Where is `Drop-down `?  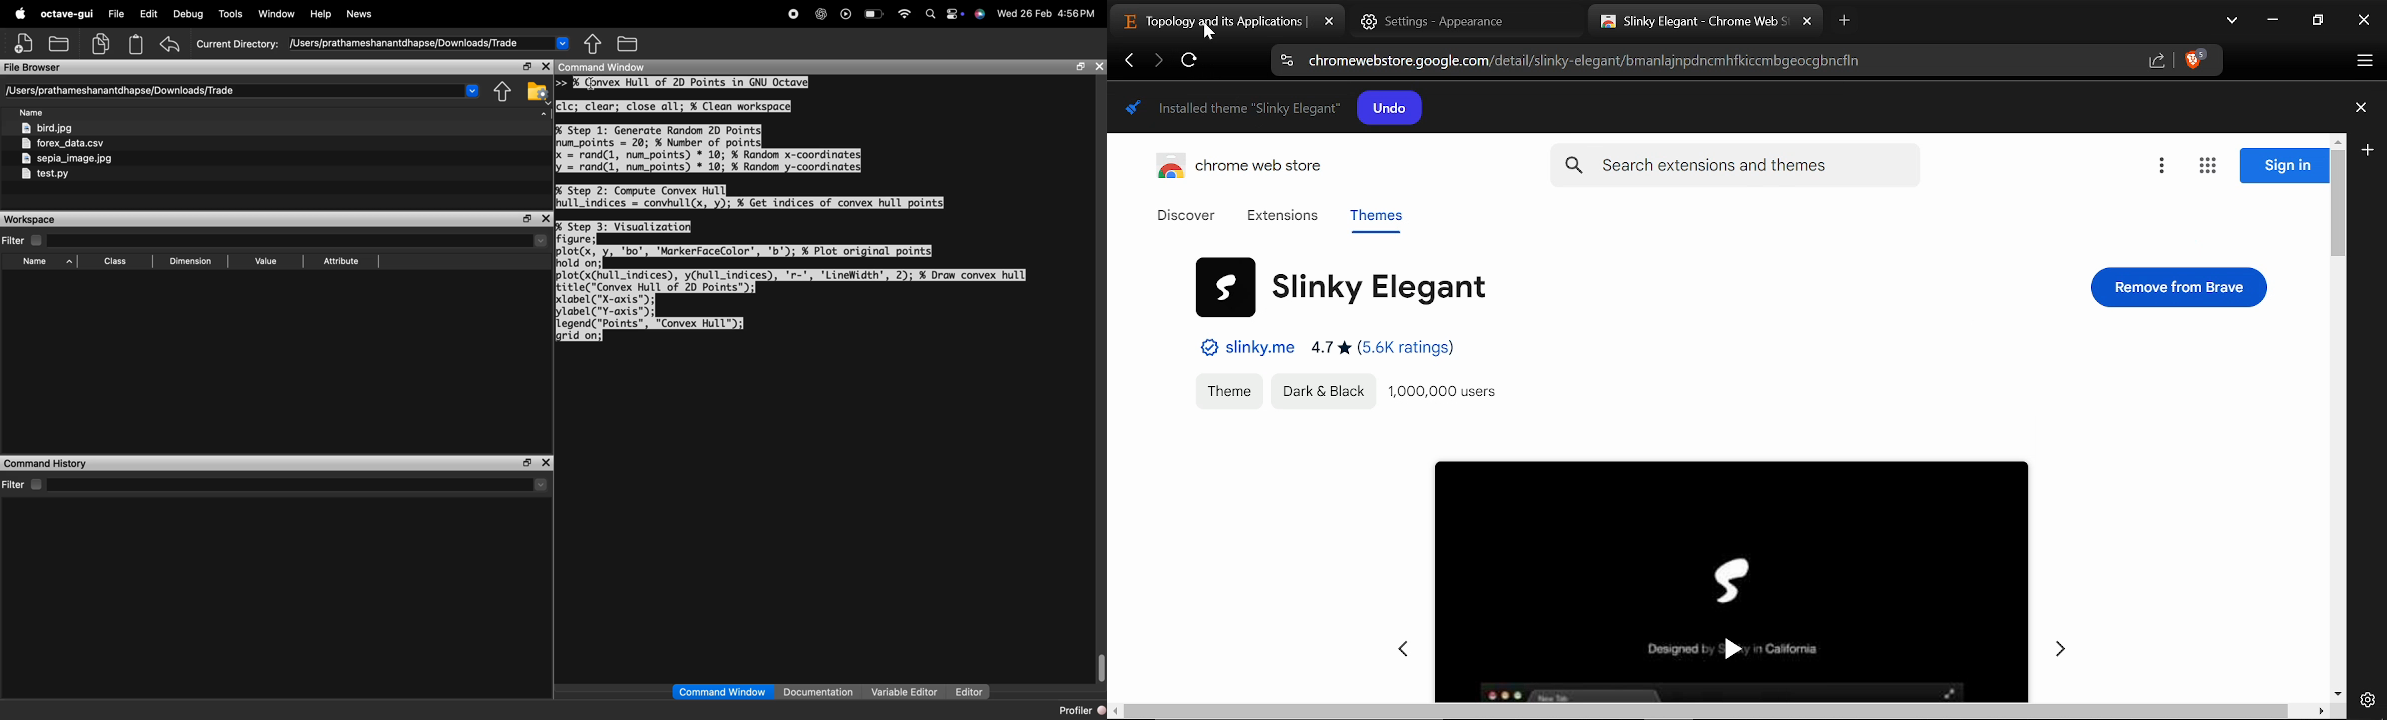 Drop-down  is located at coordinates (473, 90).